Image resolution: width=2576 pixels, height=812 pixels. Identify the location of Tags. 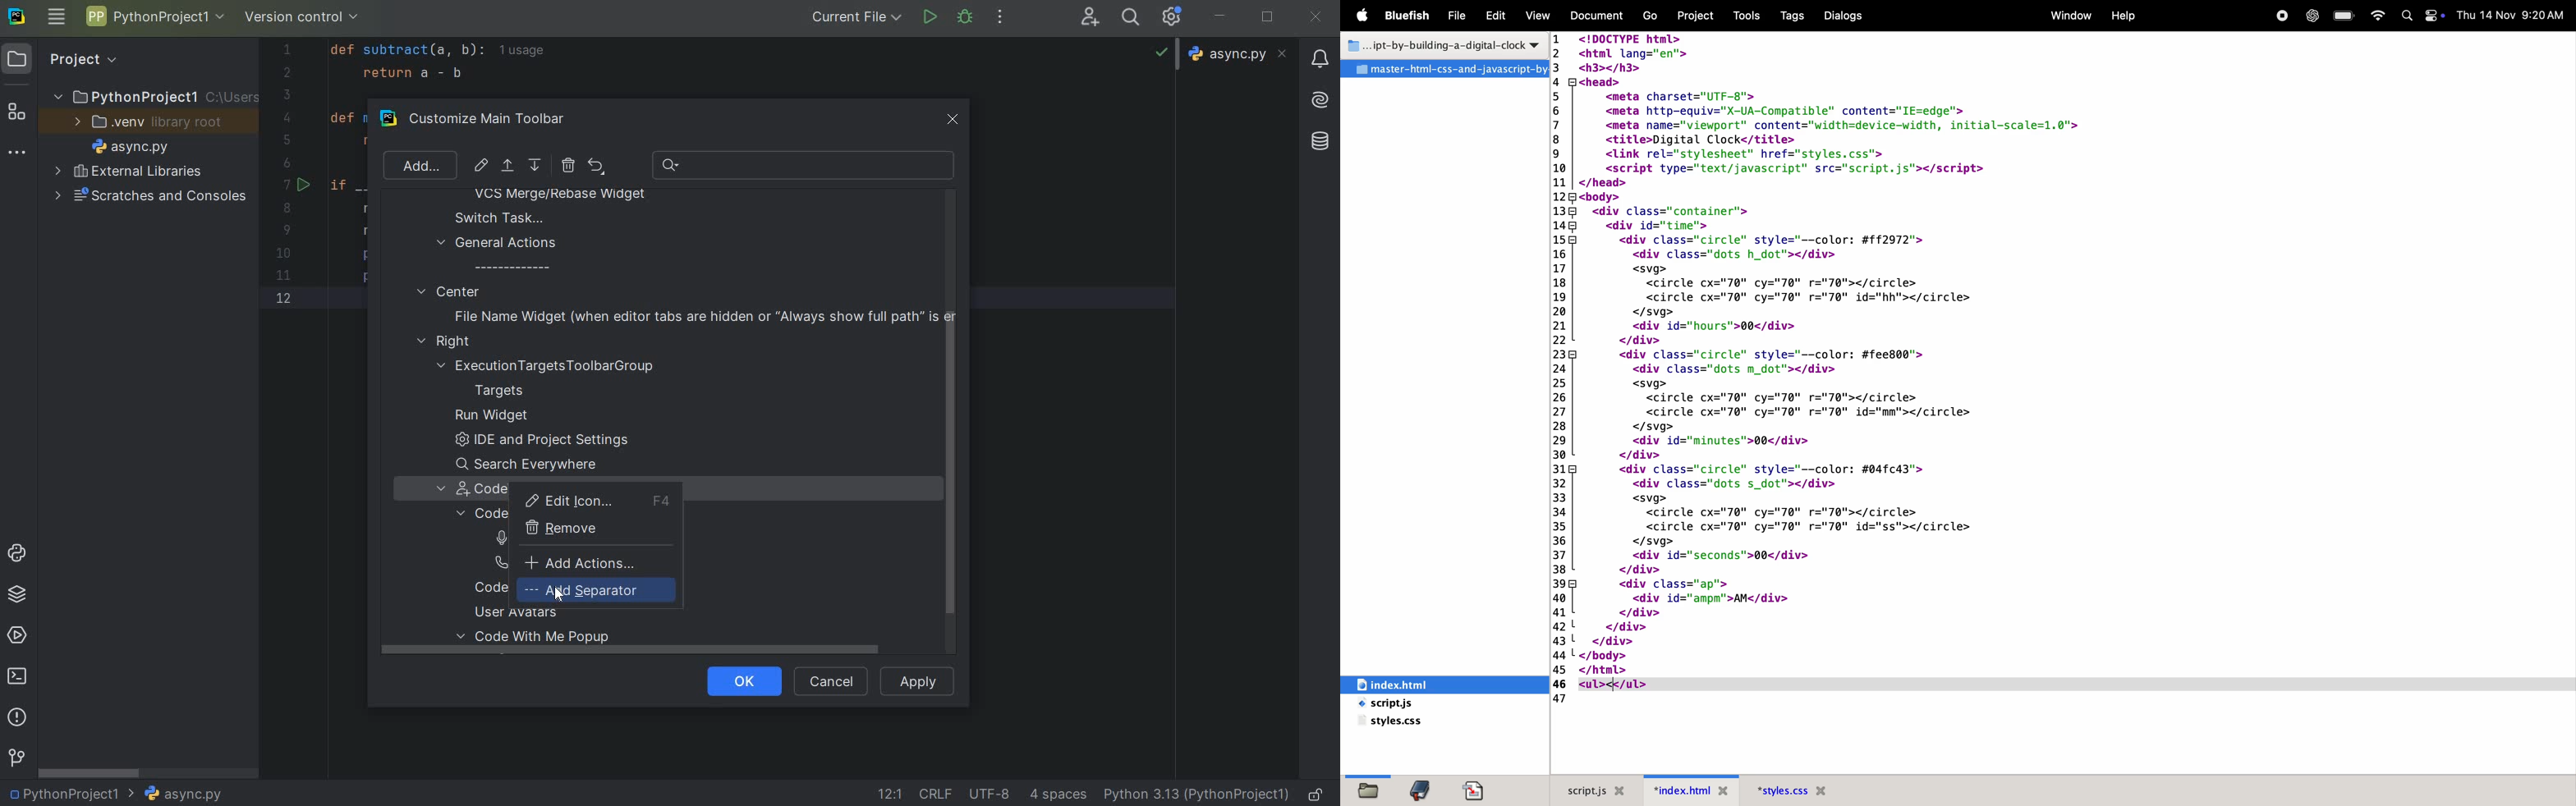
(1789, 16).